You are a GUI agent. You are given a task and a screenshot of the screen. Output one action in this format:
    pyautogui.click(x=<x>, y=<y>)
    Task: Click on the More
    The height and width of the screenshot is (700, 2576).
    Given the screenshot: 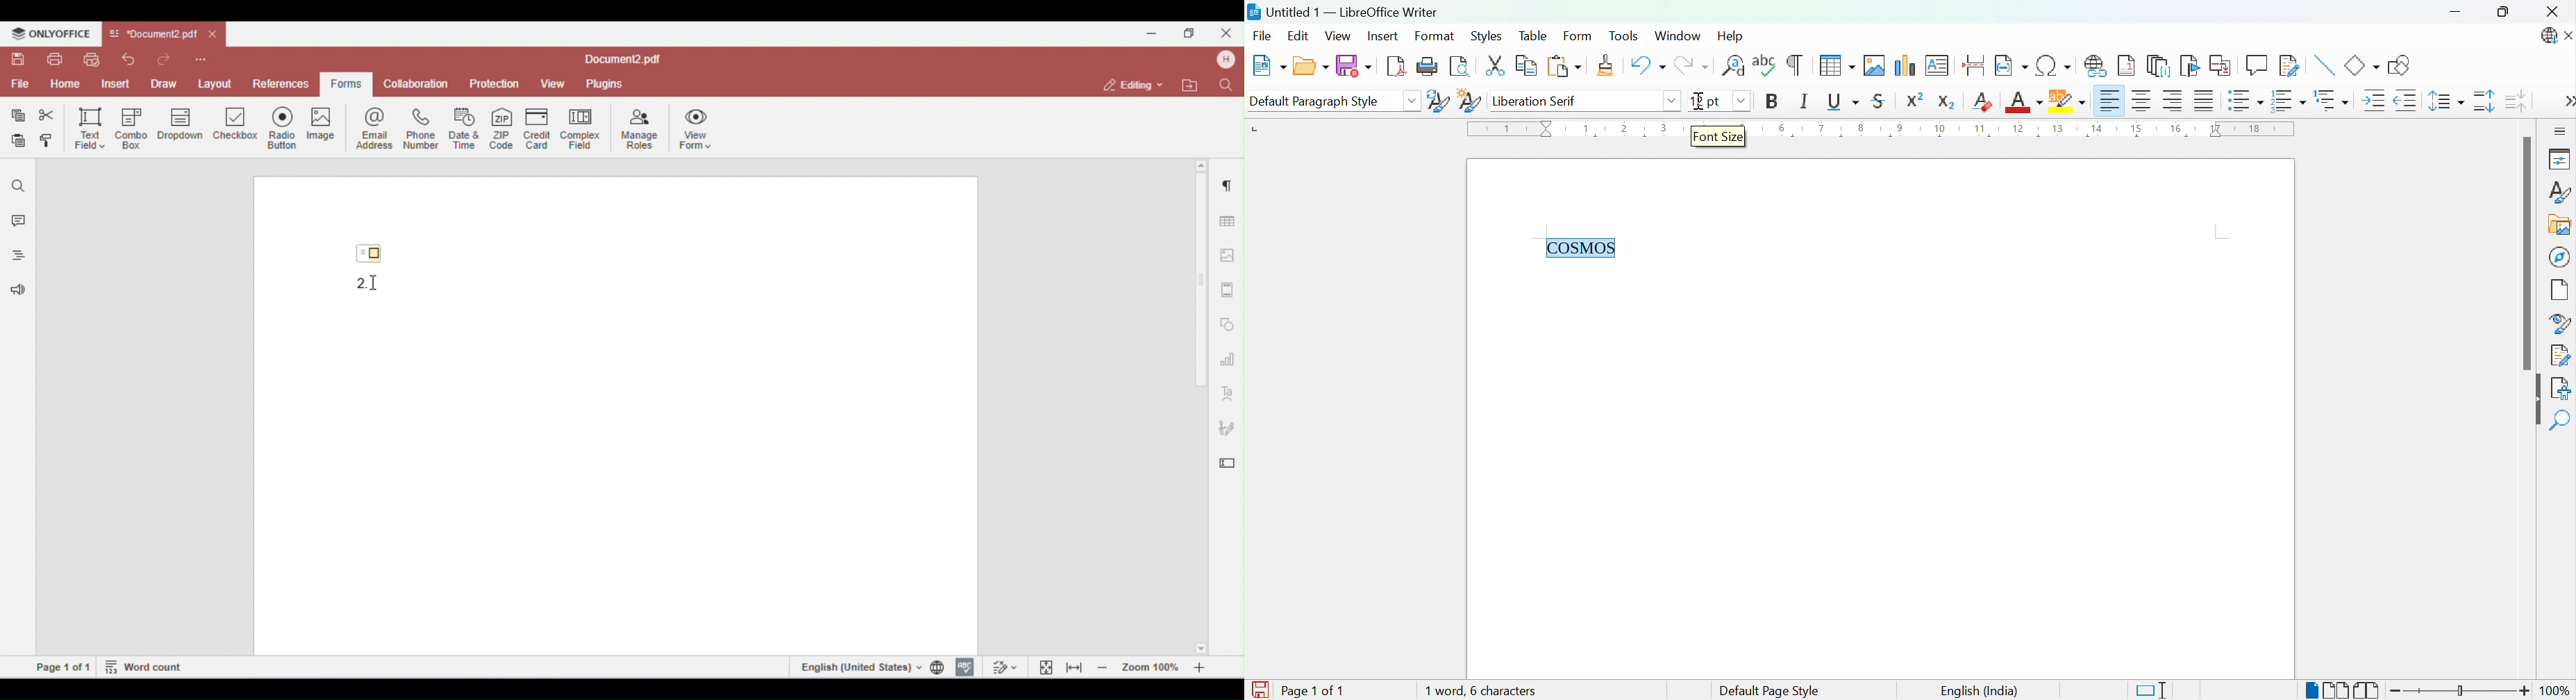 What is the action you would take?
    pyautogui.click(x=2568, y=103)
    